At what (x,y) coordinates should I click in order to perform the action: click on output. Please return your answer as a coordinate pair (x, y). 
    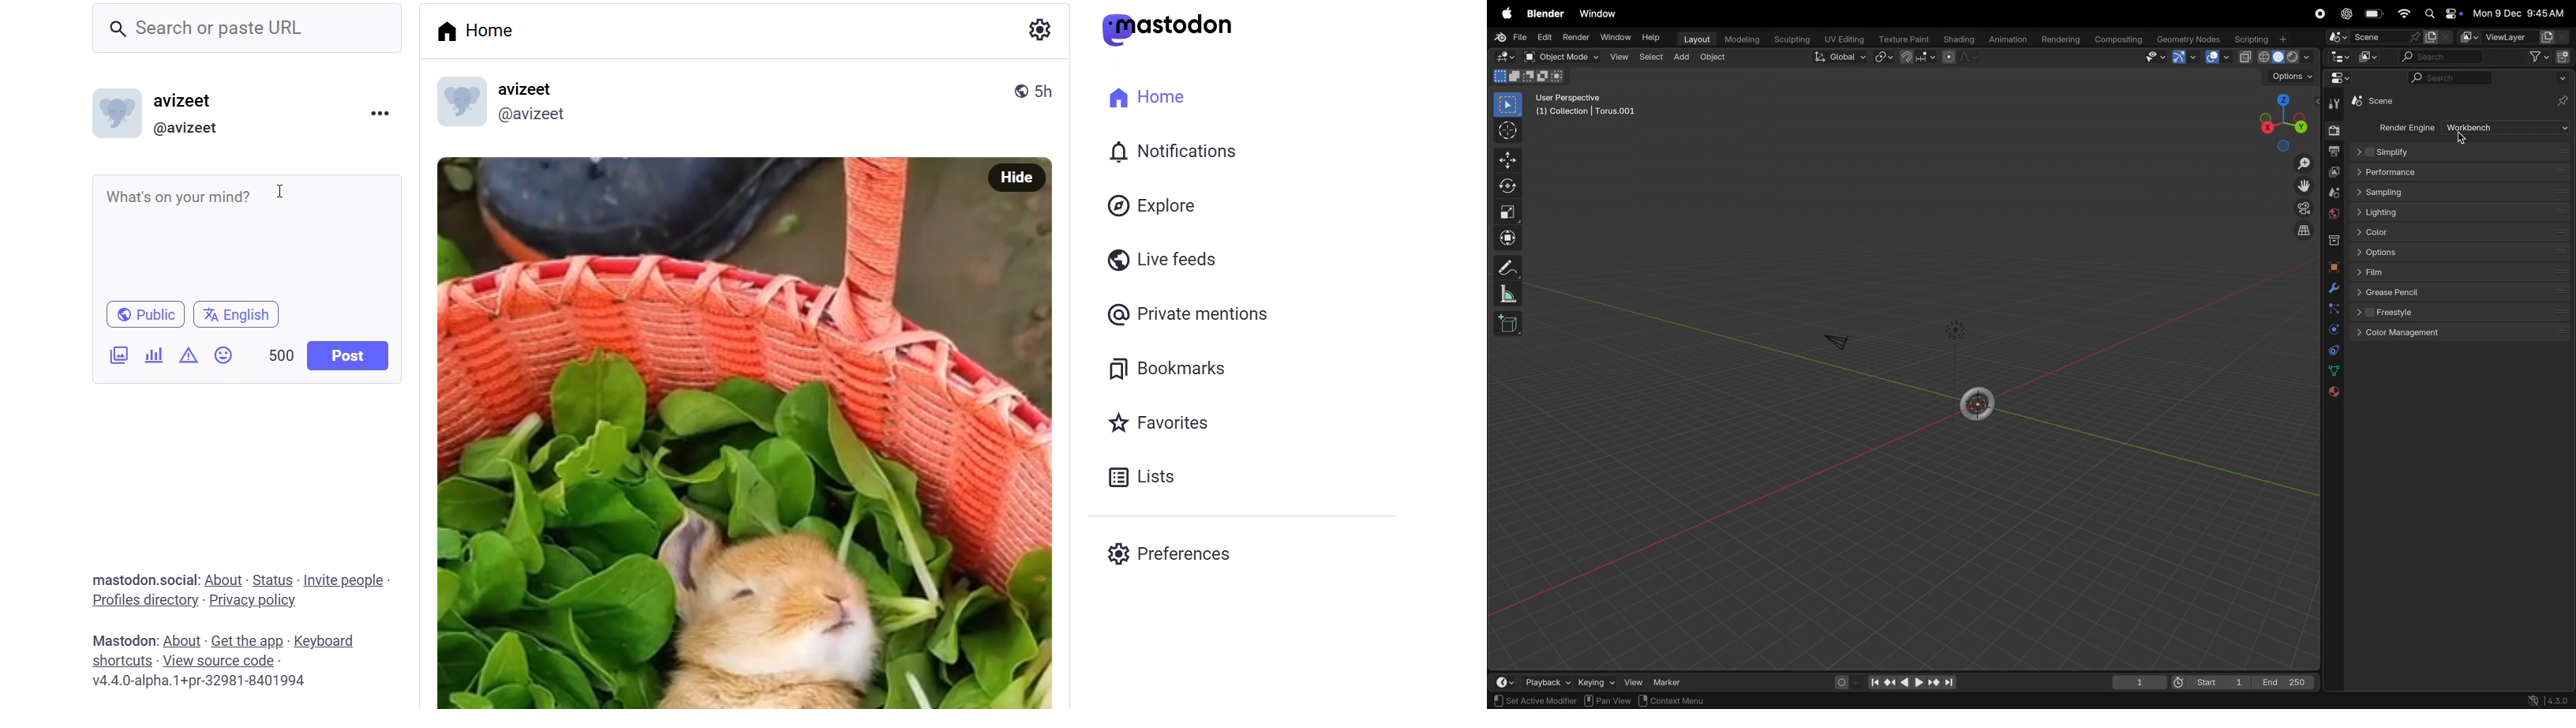
    Looking at the image, I should click on (2334, 151).